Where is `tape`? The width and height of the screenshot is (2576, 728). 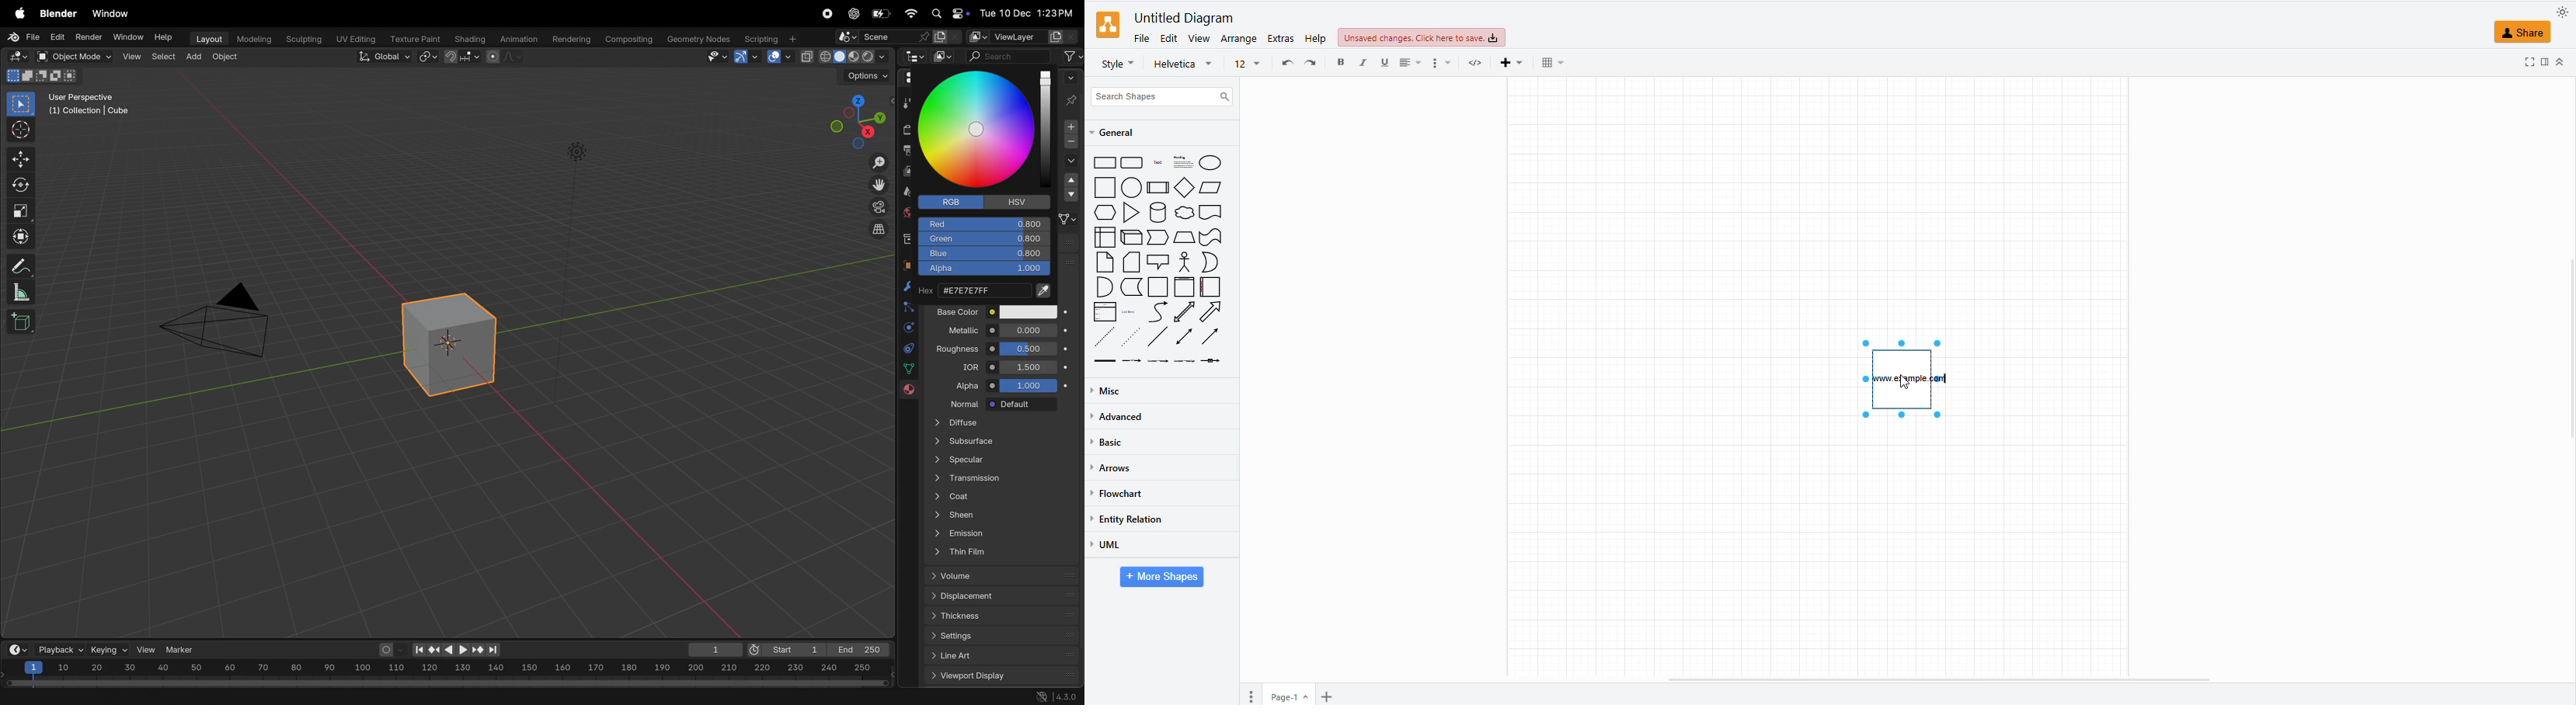 tape is located at coordinates (1212, 238).